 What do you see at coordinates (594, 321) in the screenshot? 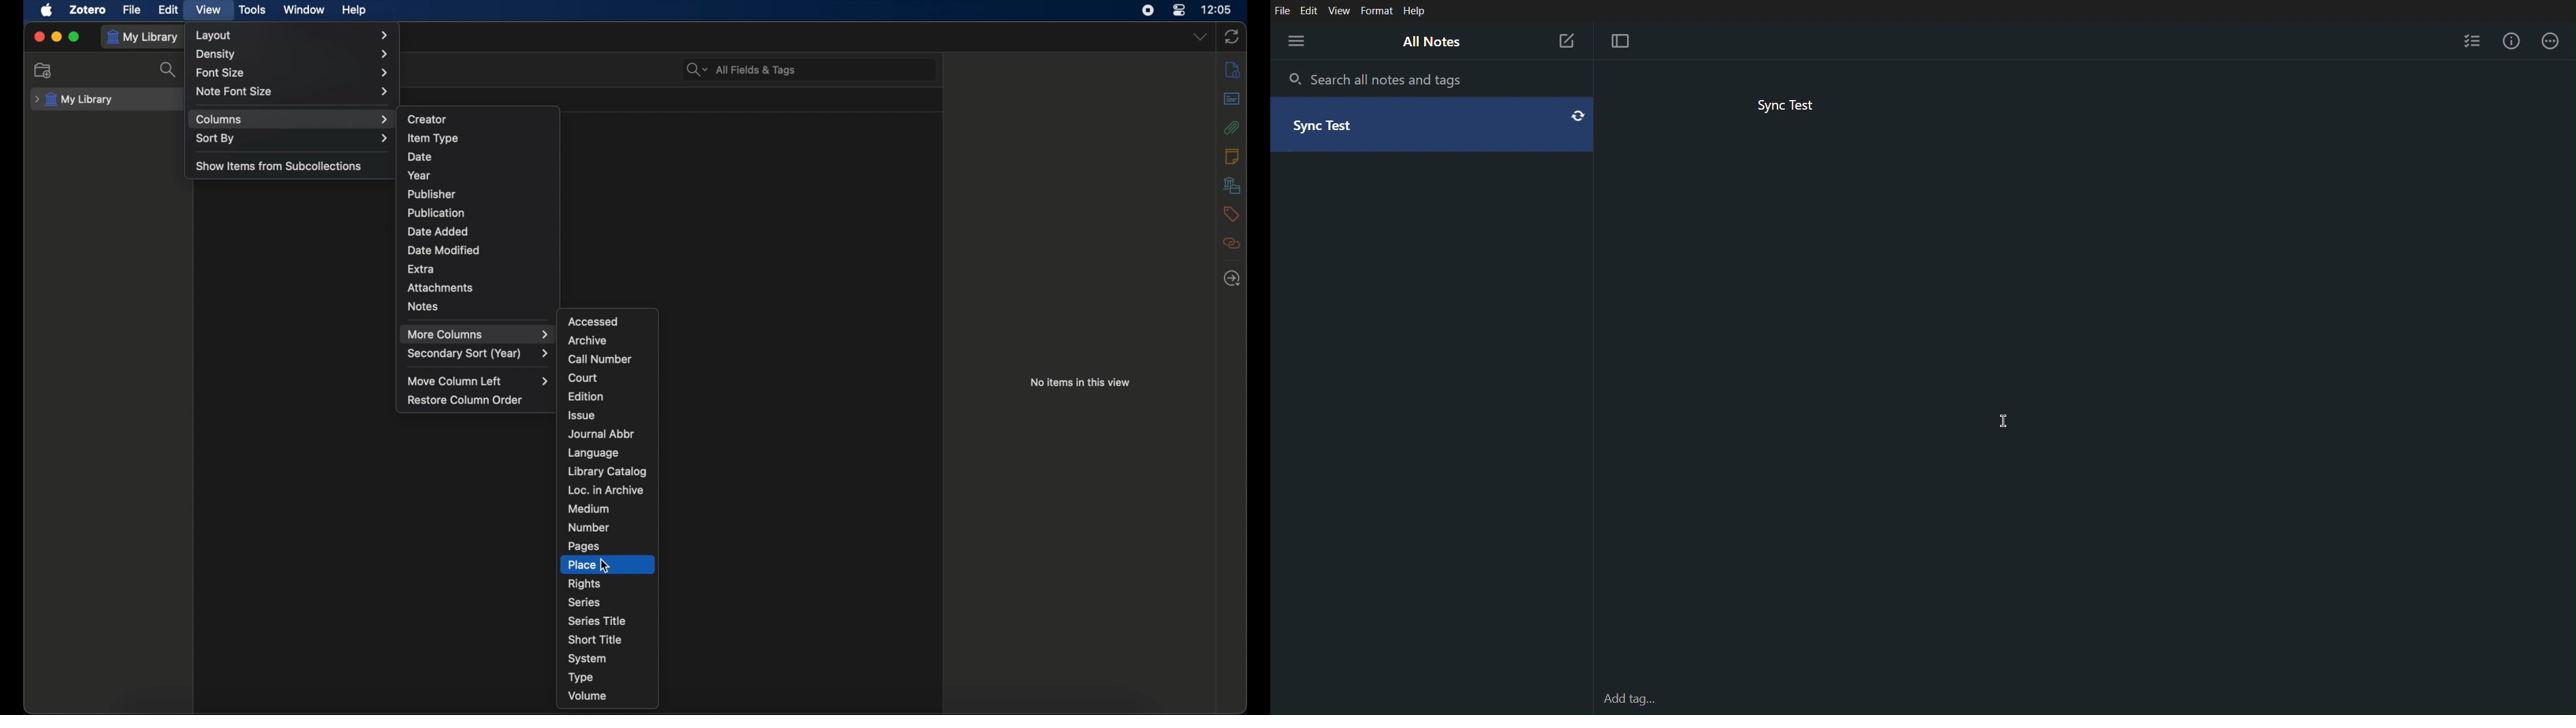
I see `accessed` at bounding box center [594, 321].